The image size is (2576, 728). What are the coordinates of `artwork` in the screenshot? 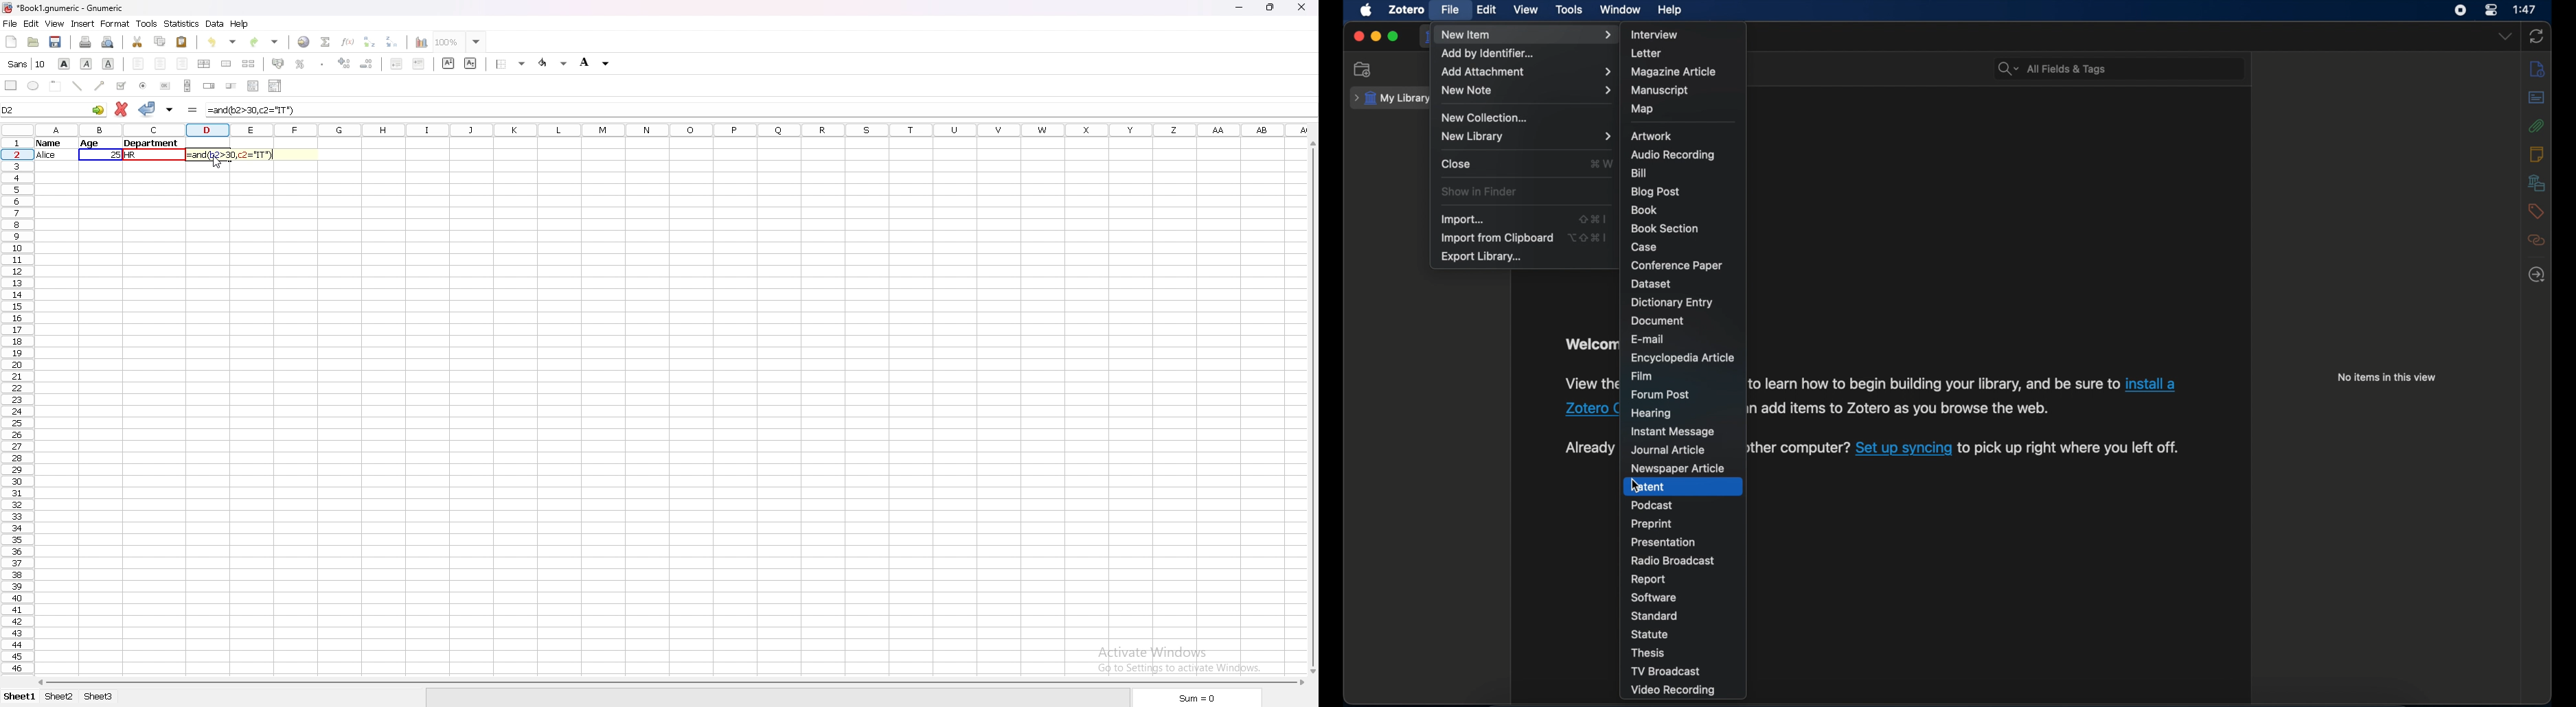 It's located at (1652, 136).